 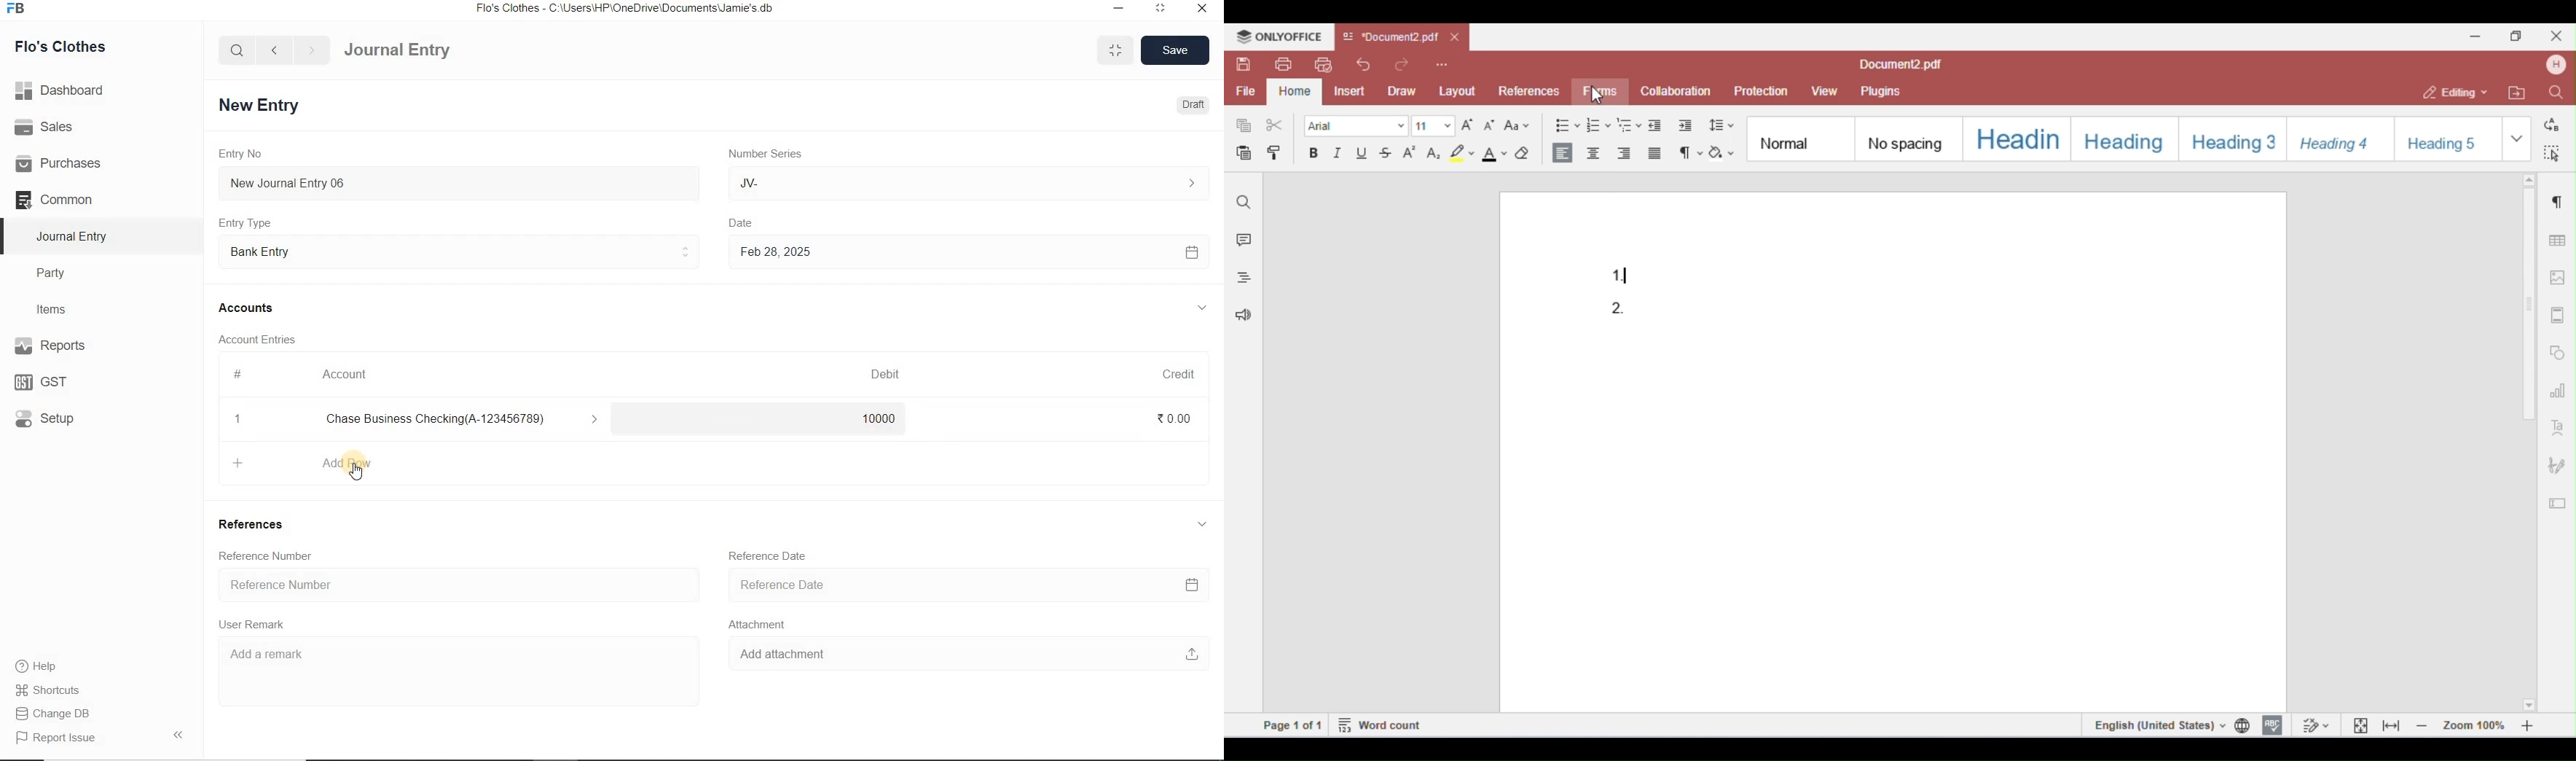 What do you see at coordinates (65, 163) in the screenshot?
I see `Purchases` at bounding box center [65, 163].